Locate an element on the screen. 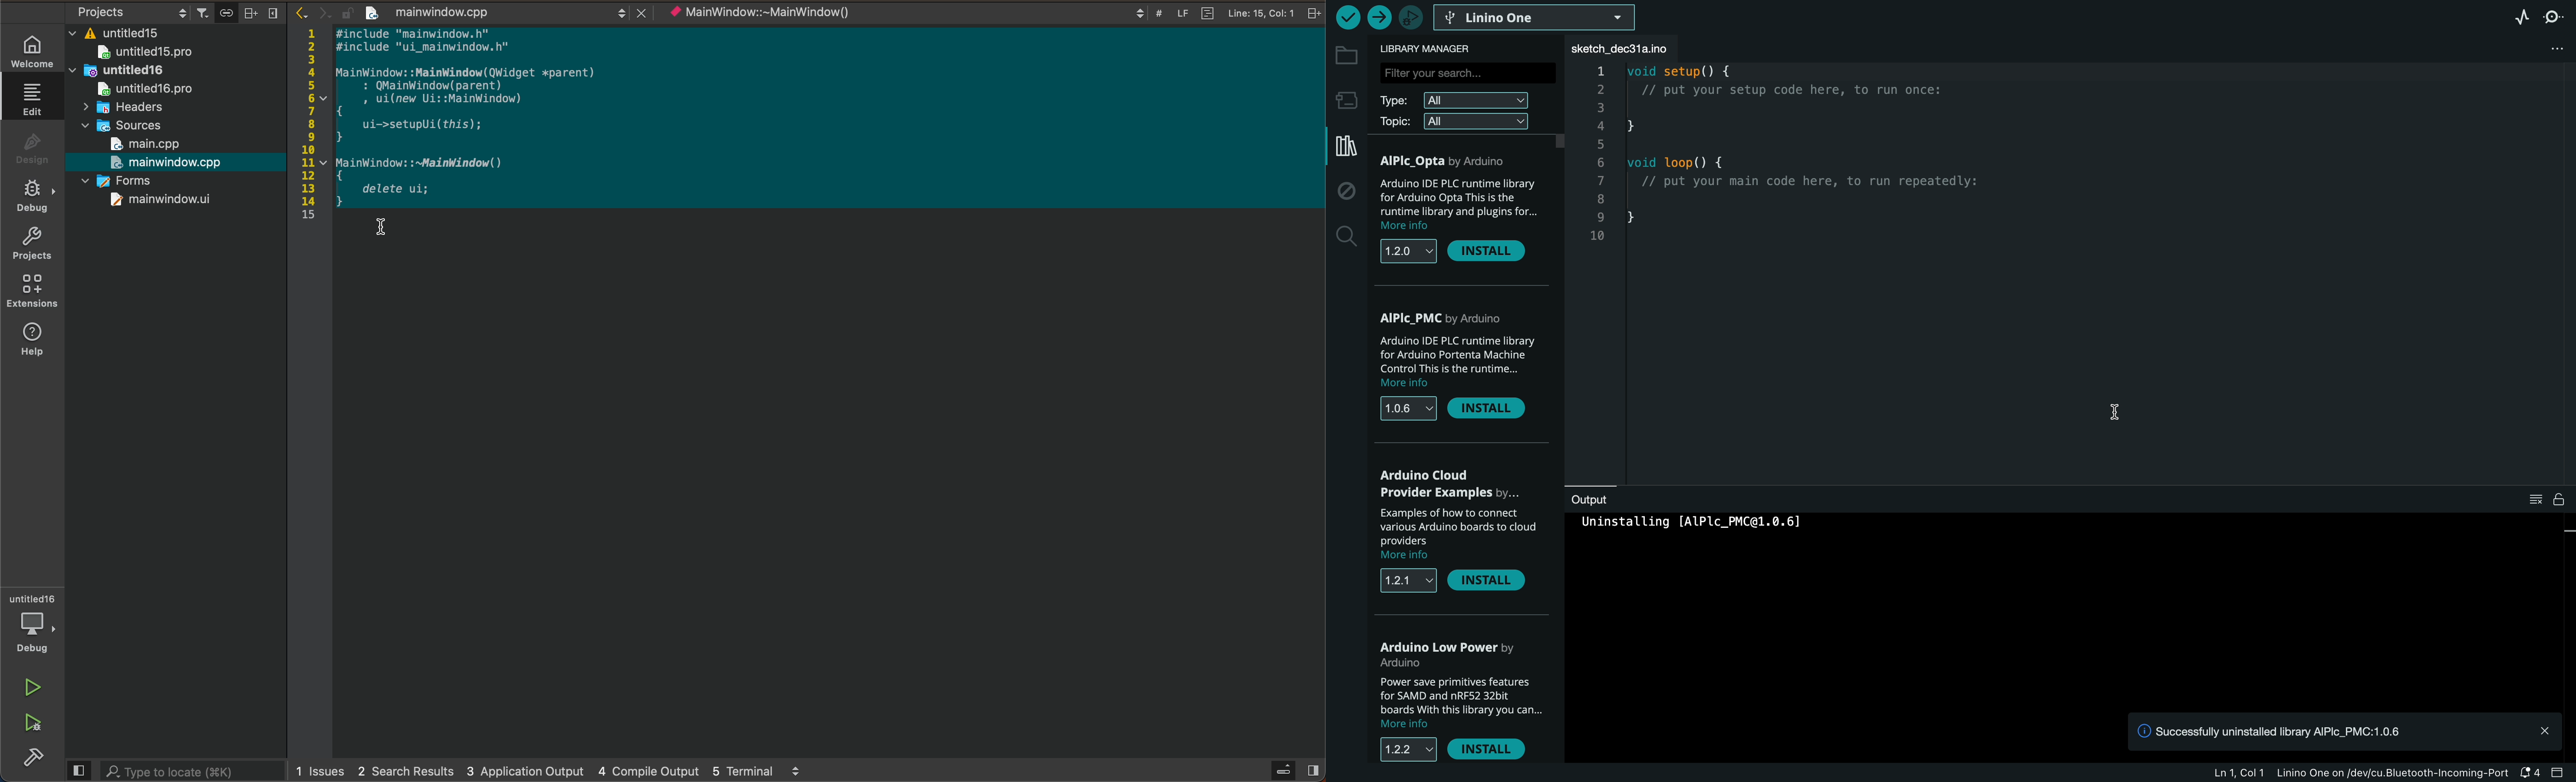  close is located at coordinates (643, 12).